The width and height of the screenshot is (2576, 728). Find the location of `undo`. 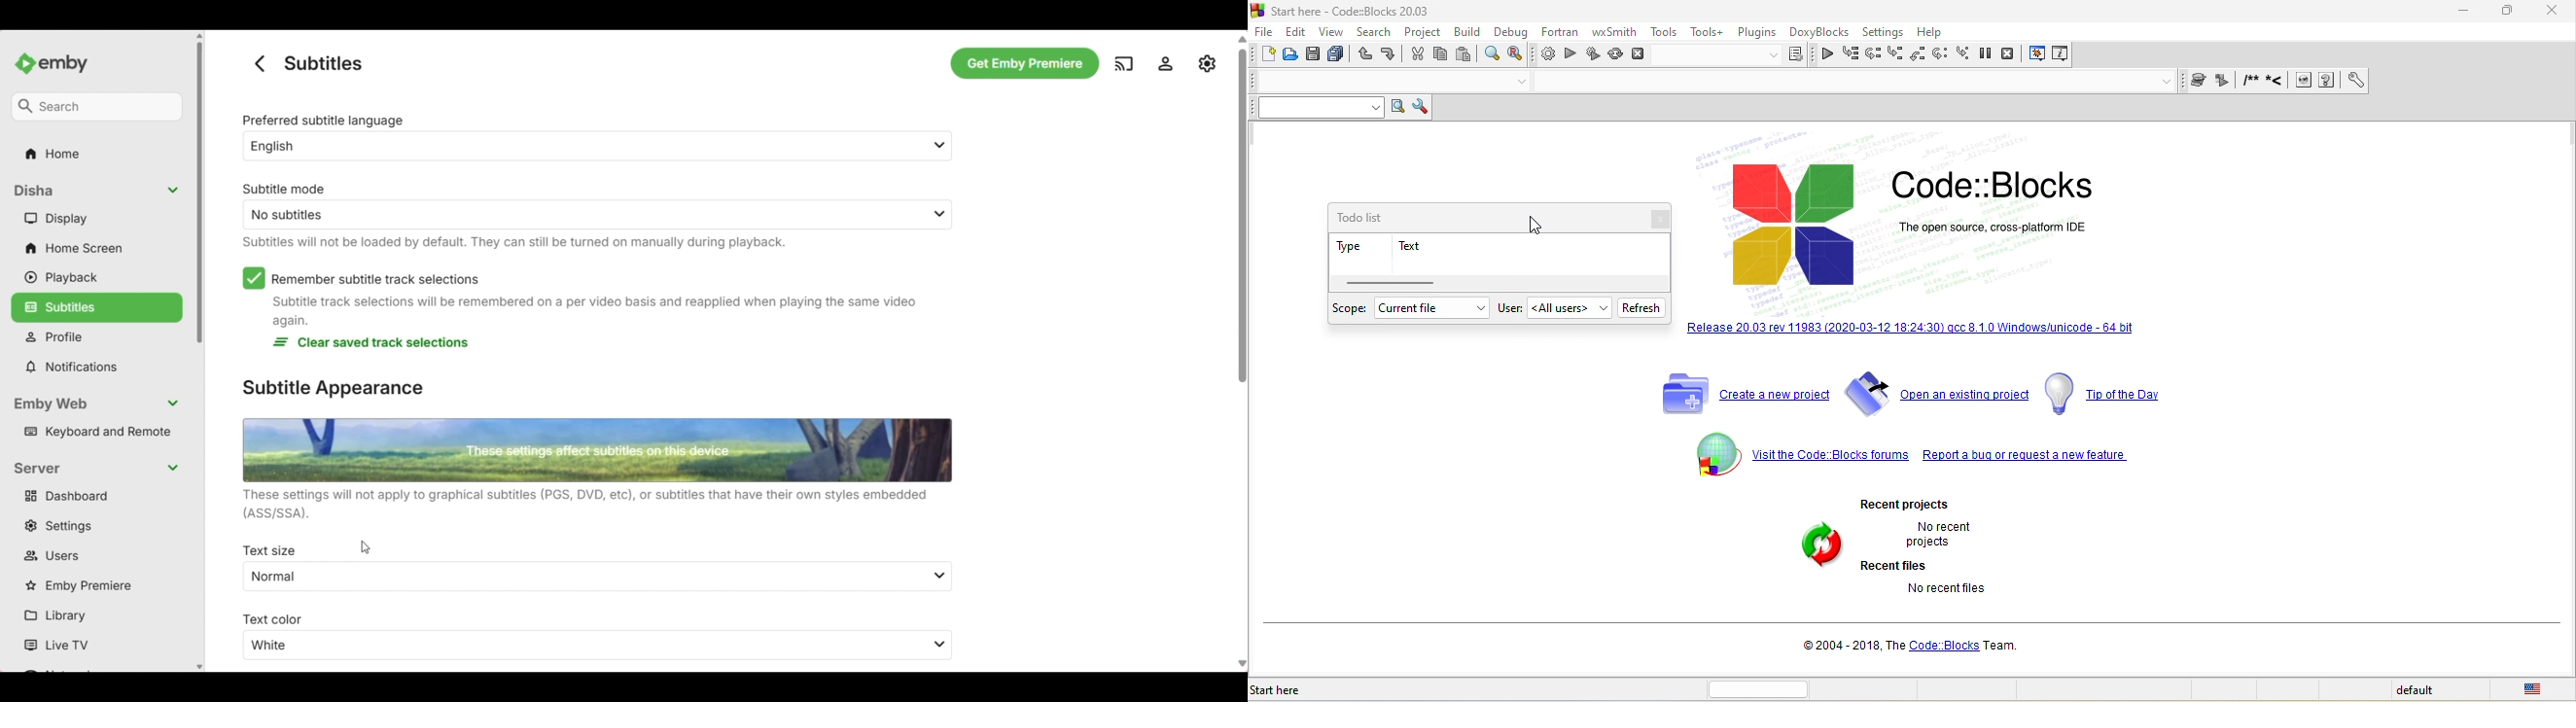

undo is located at coordinates (1364, 56).